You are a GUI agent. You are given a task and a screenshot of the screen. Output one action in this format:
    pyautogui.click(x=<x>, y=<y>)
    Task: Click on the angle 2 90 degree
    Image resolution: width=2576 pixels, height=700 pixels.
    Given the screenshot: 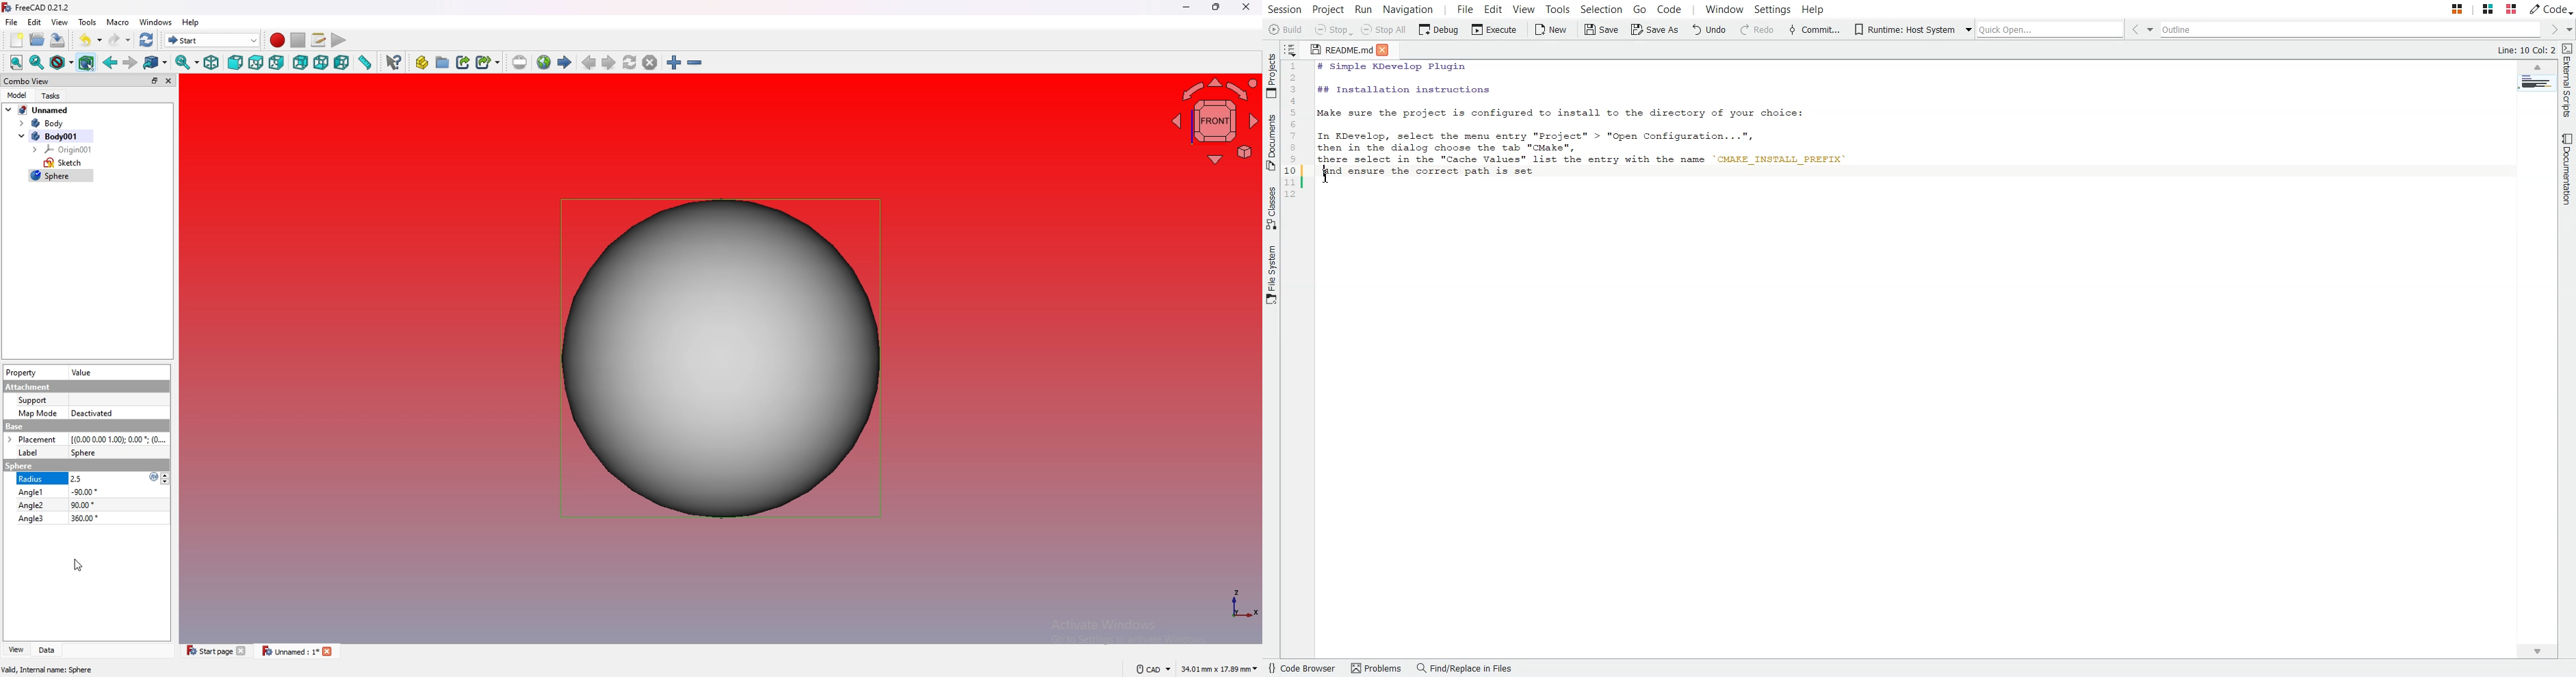 What is the action you would take?
    pyautogui.click(x=57, y=505)
    